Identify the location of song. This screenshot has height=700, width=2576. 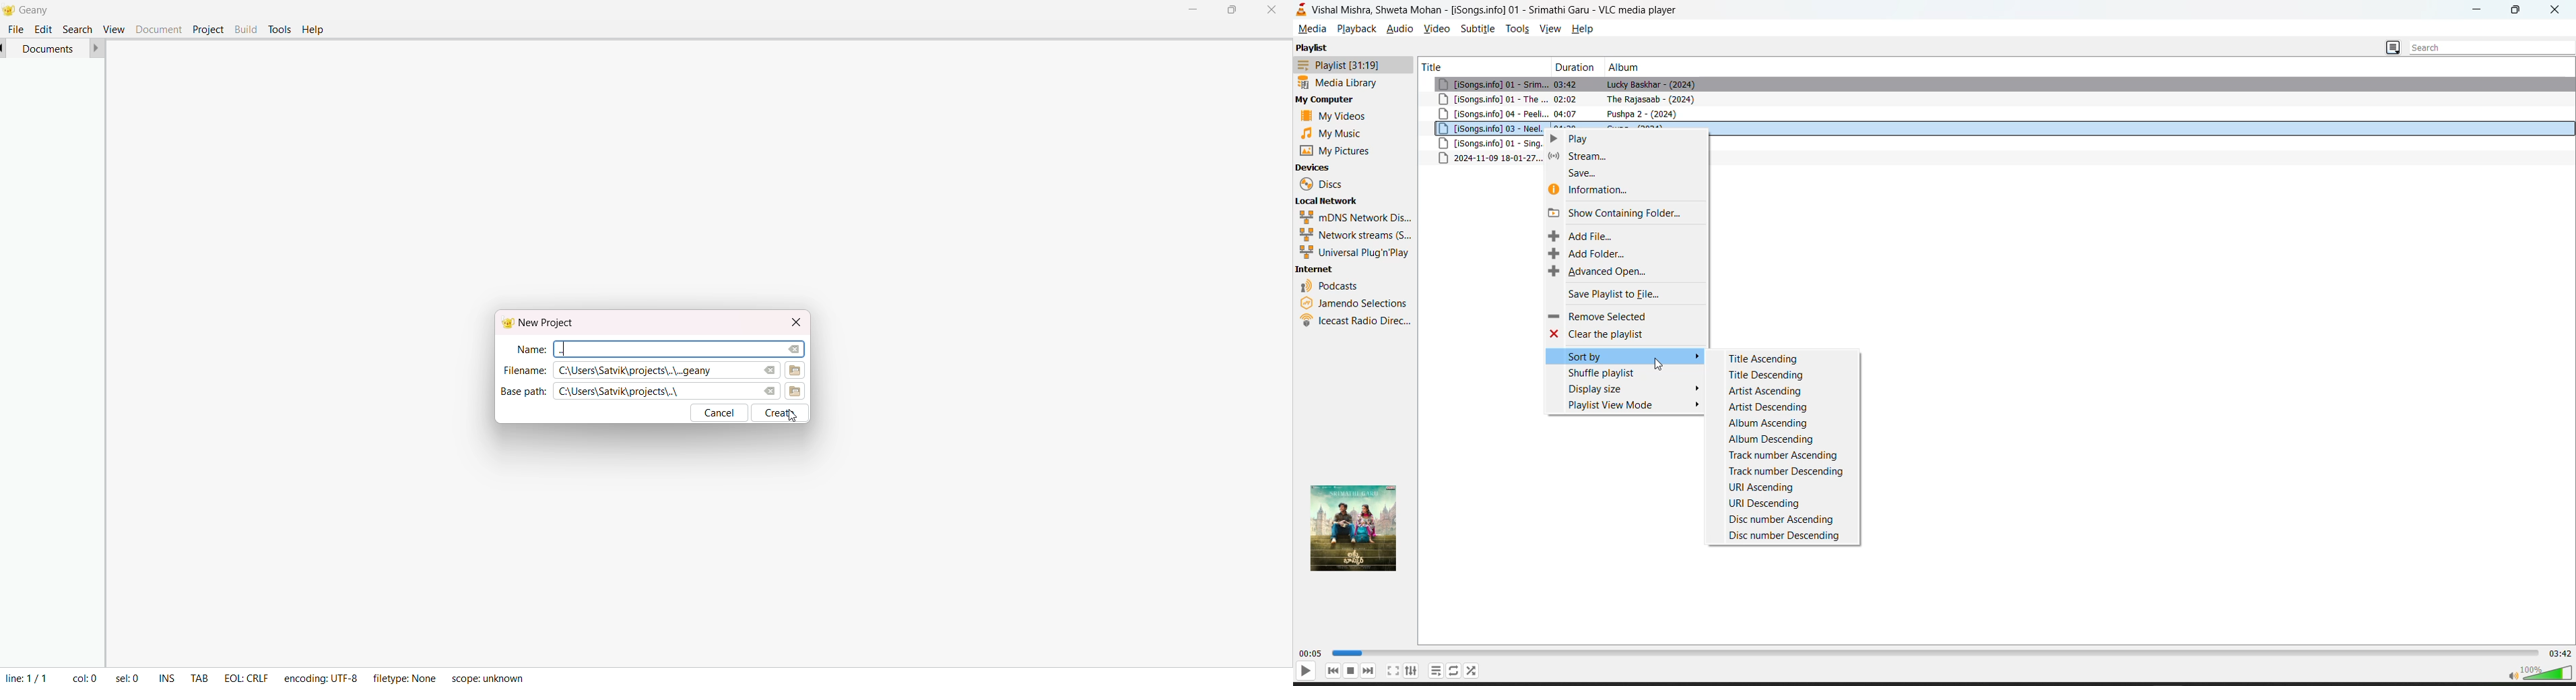
(1483, 144).